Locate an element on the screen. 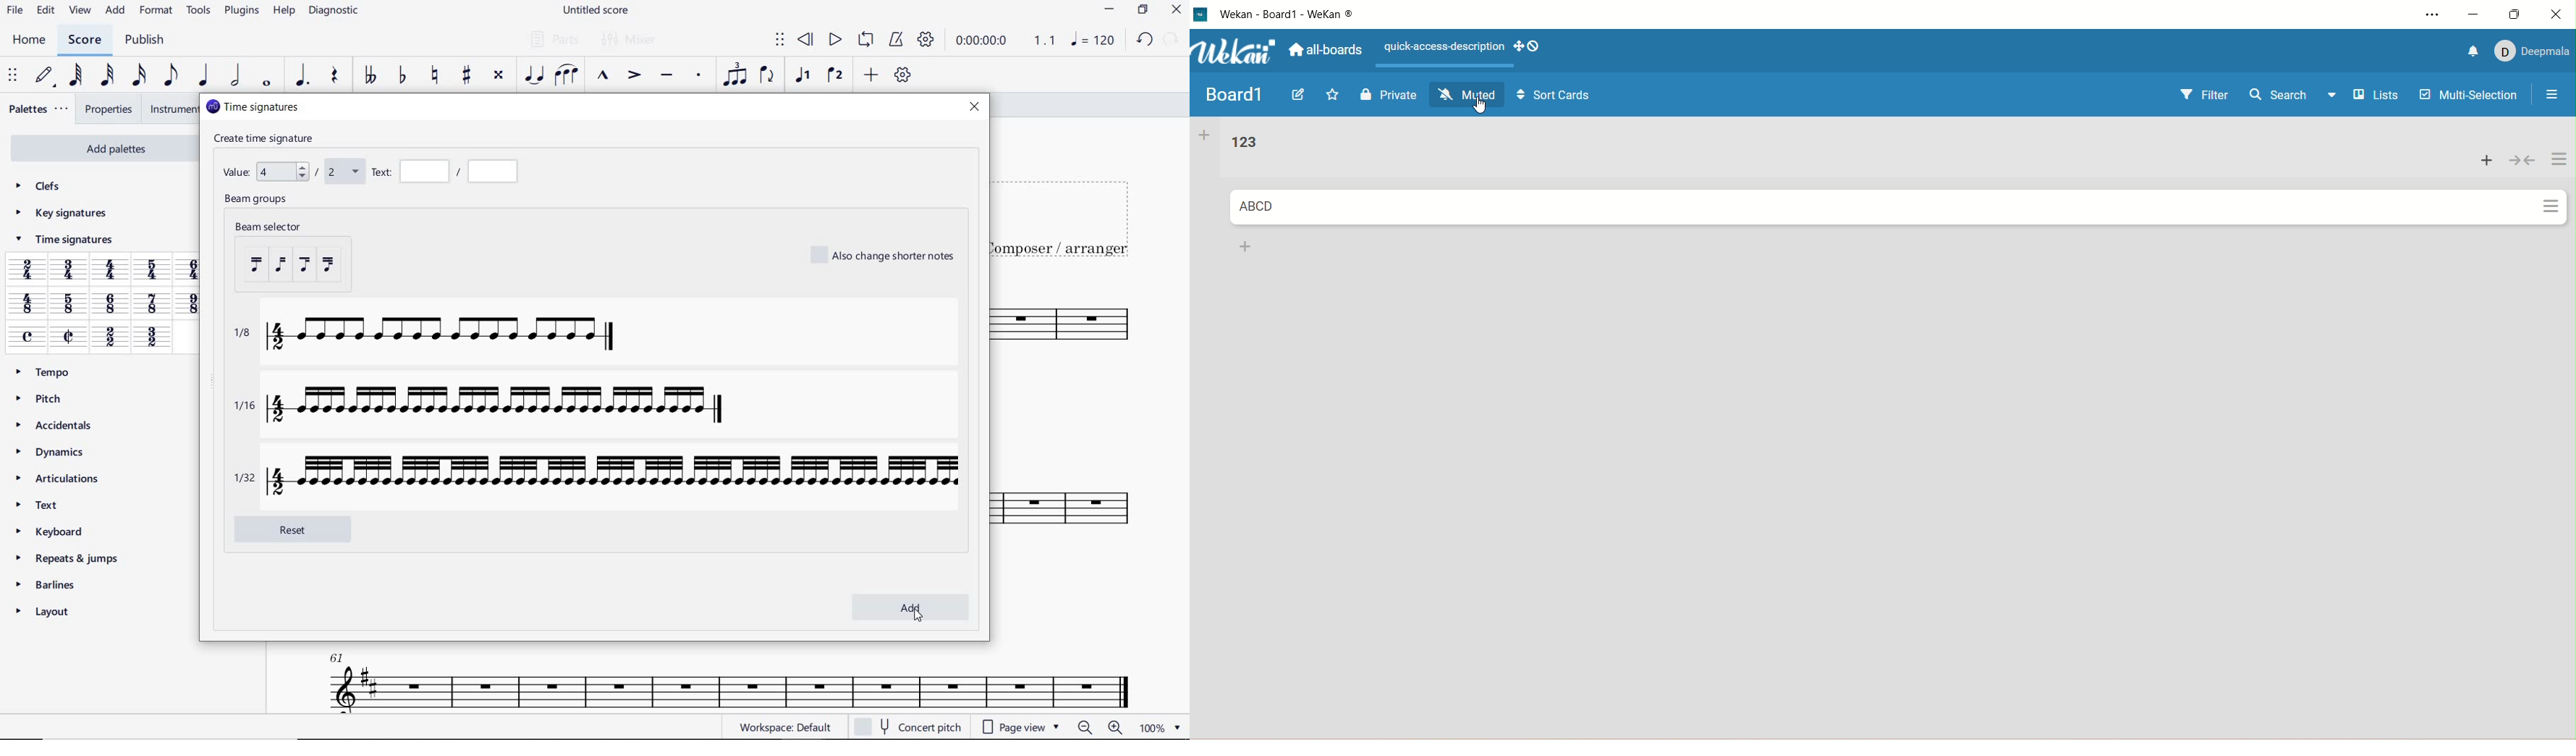 This screenshot has width=2576, height=756. 2/2 is located at coordinates (109, 338).